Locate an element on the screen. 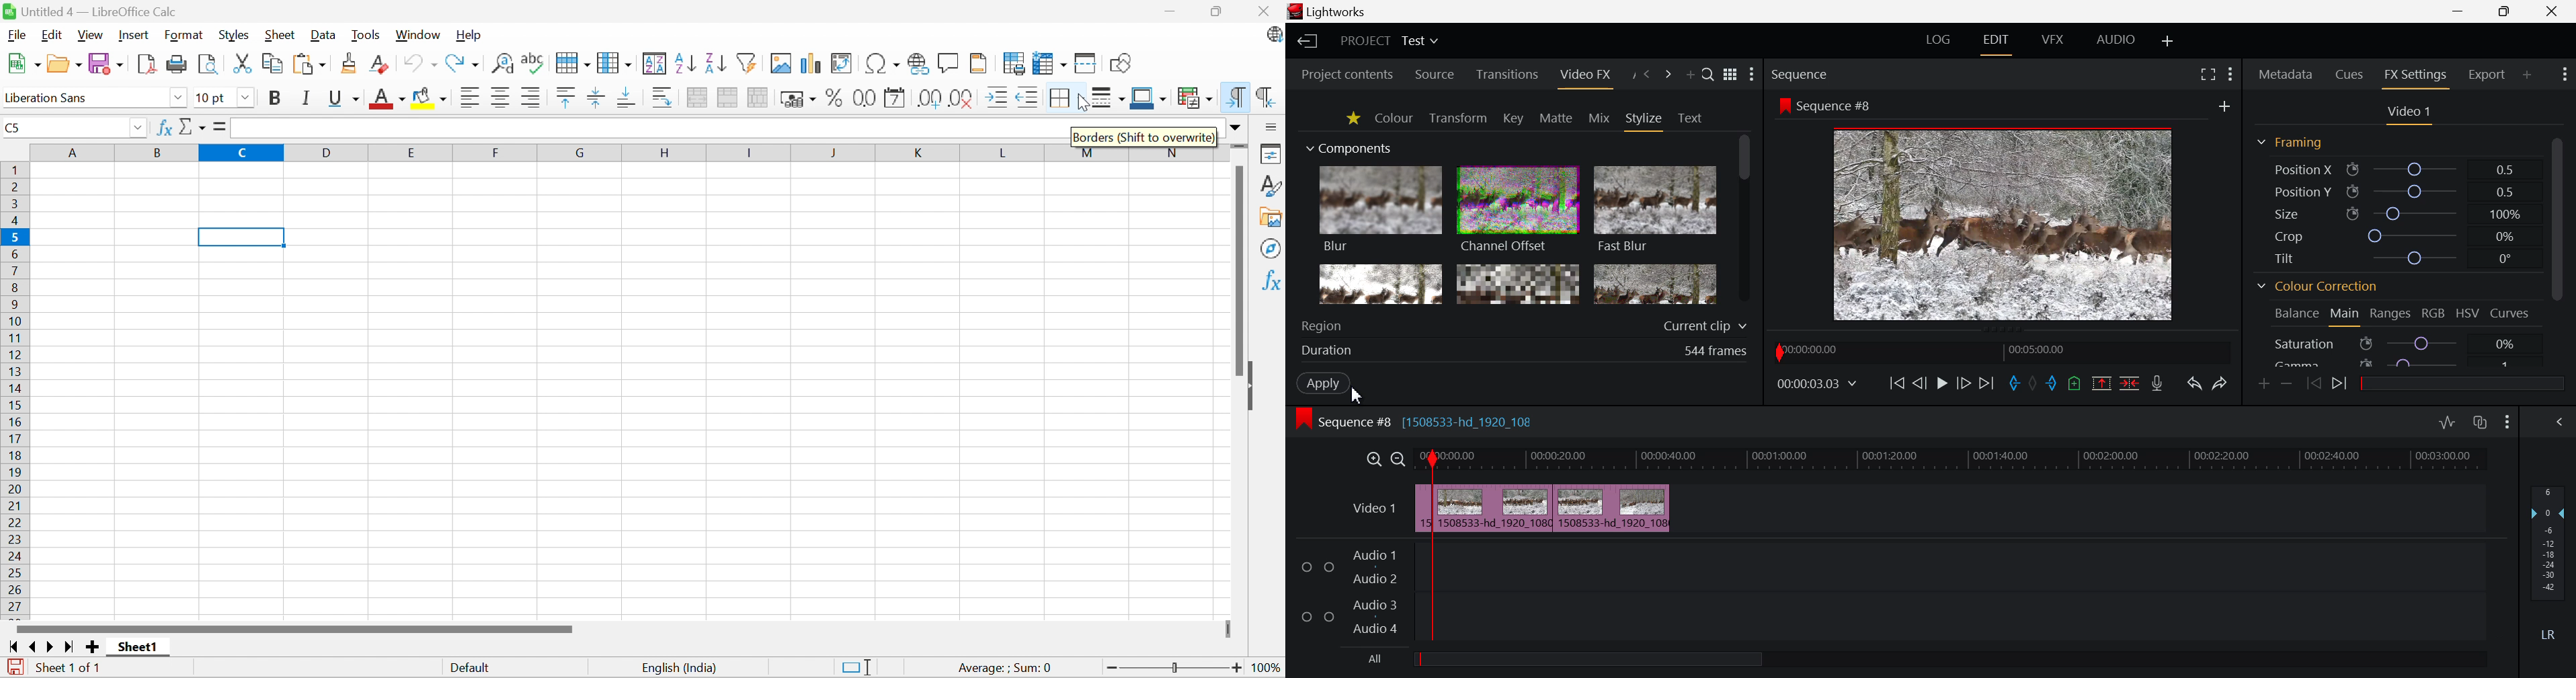 This screenshot has height=700, width=2576. Tools is located at coordinates (366, 36).